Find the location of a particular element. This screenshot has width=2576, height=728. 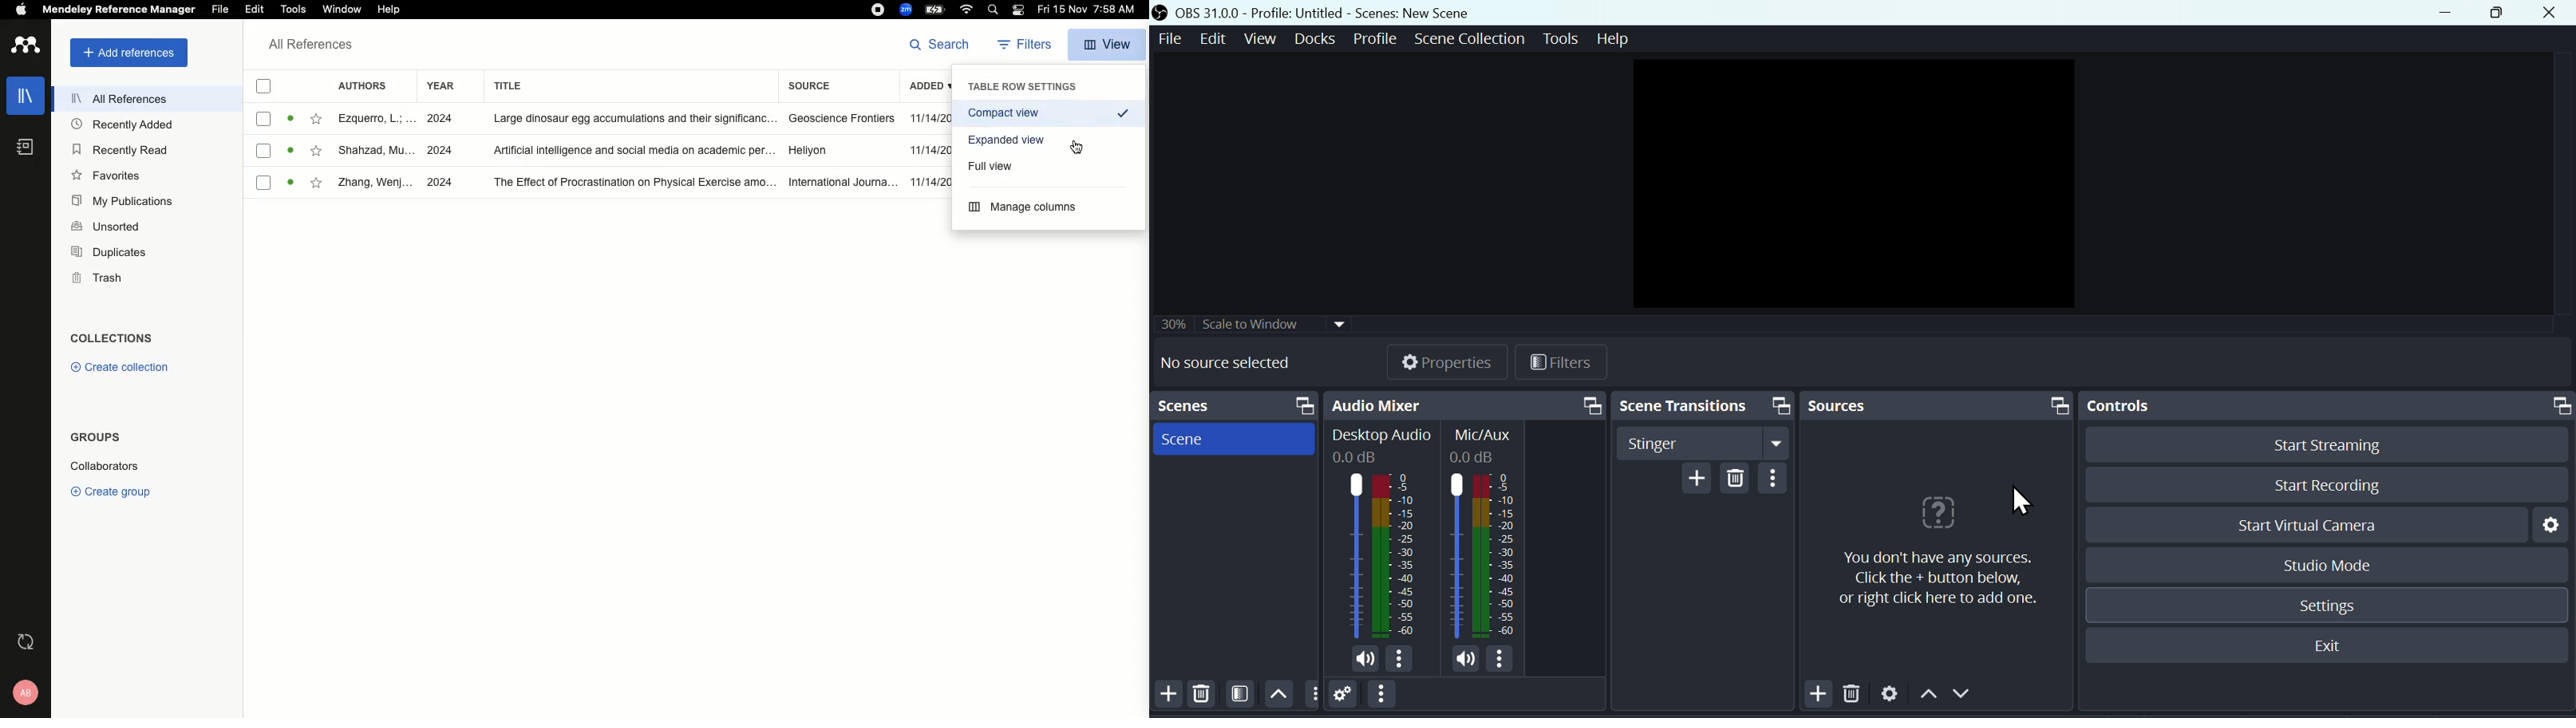

more is located at coordinates (1507, 660).